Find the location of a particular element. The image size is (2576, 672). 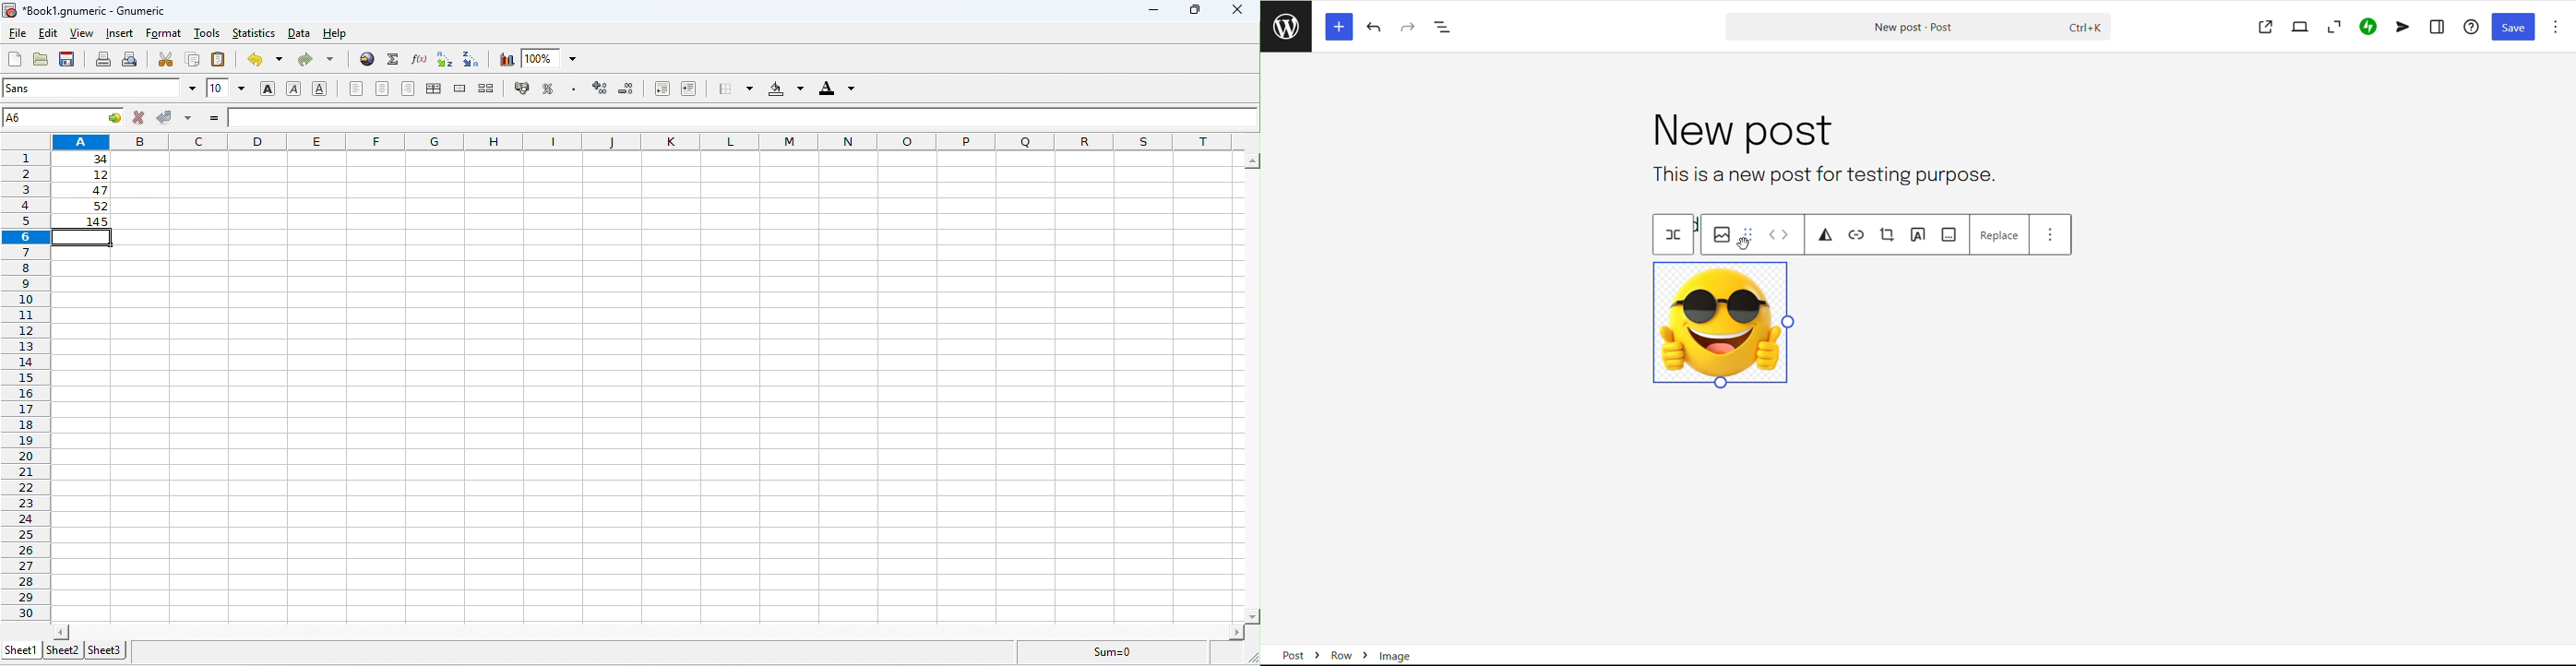

row numbers is located at coordinates (26, 387).